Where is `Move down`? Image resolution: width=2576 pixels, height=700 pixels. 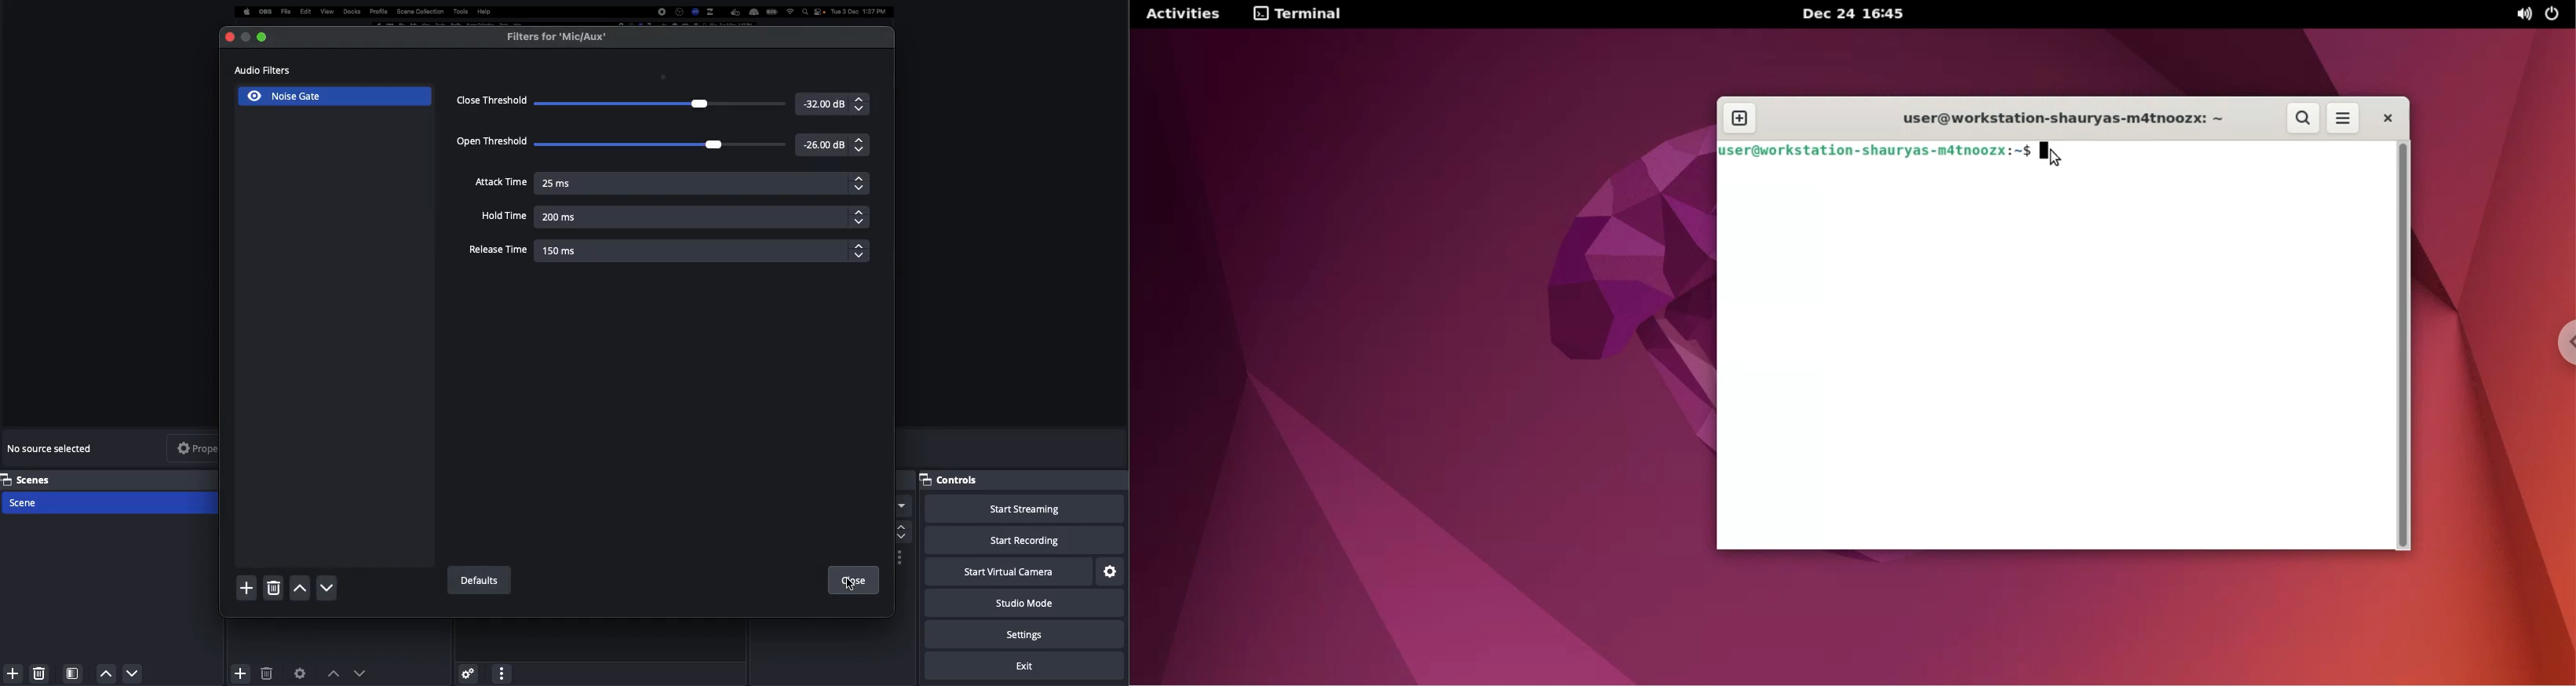 Move down is located at coordinates (360, 673).